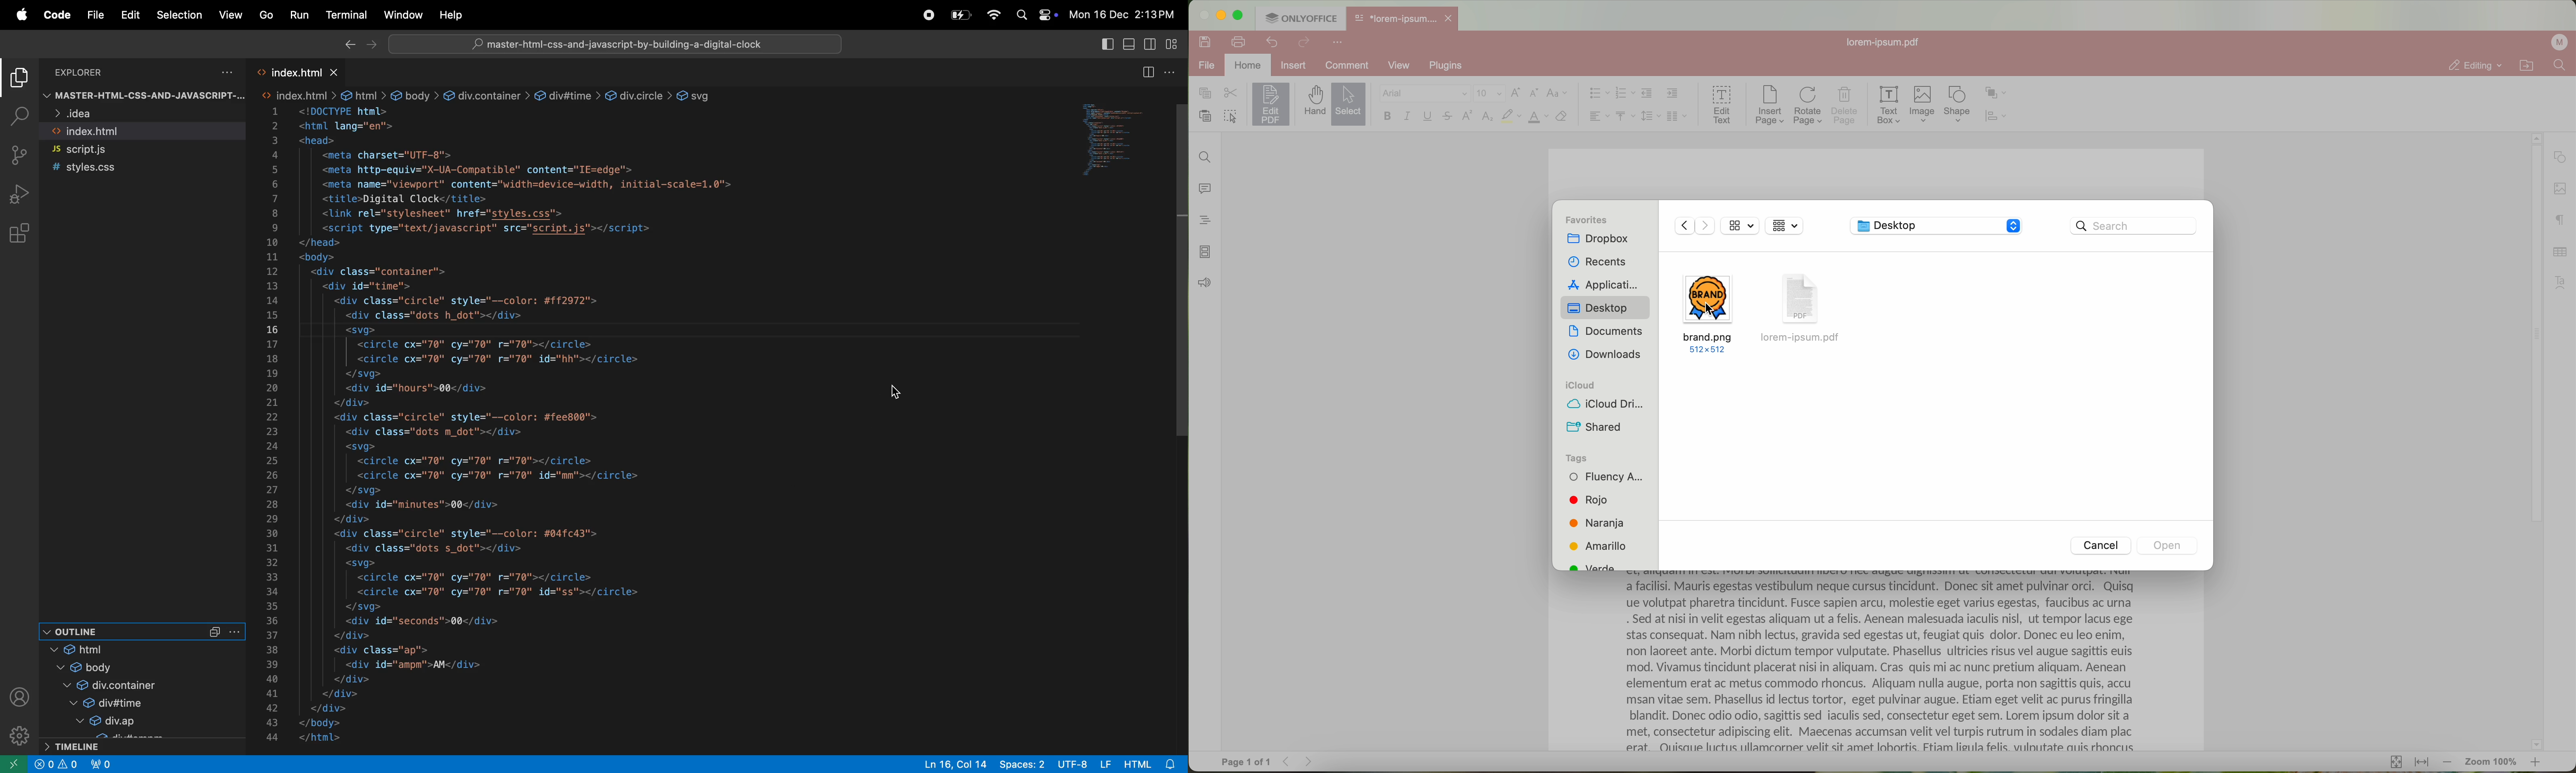 This screenshot has height=784, width=2576. Describe the element at coordinates (1047, 15) in the screenshot. I see `apple widgets` at that location.